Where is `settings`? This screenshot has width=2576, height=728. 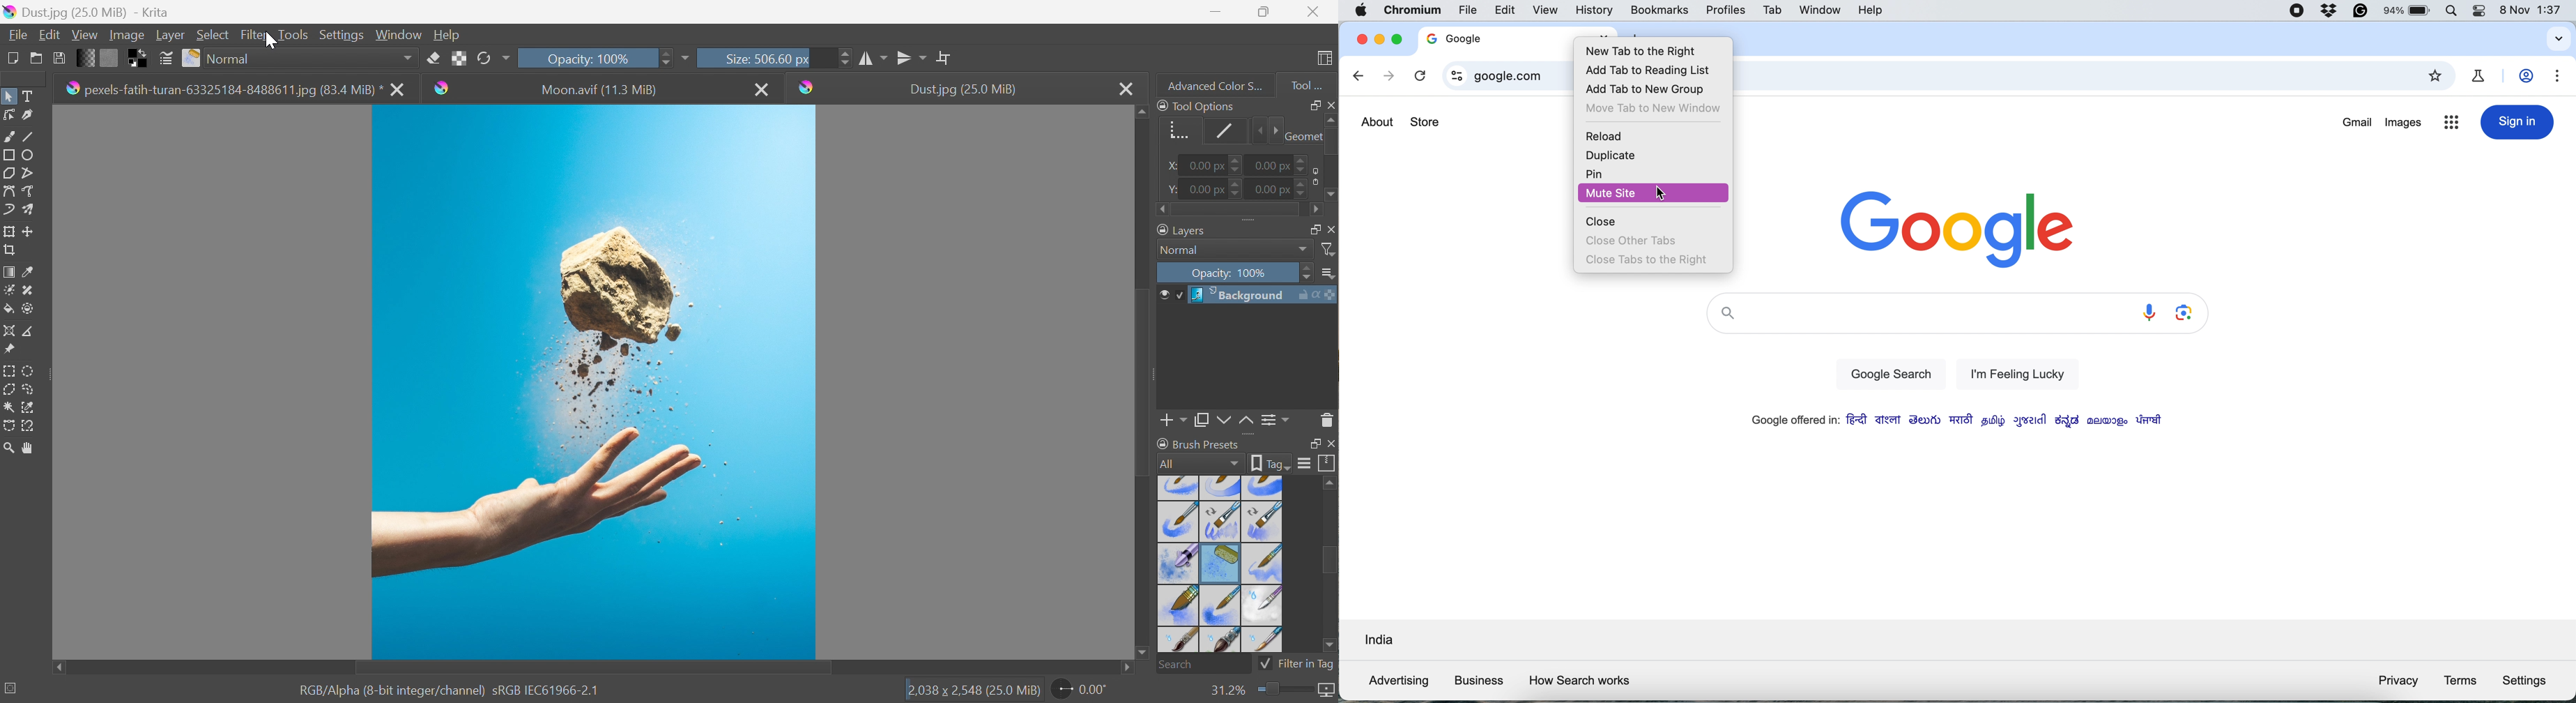
settings is located at coordinates (2559, 77).